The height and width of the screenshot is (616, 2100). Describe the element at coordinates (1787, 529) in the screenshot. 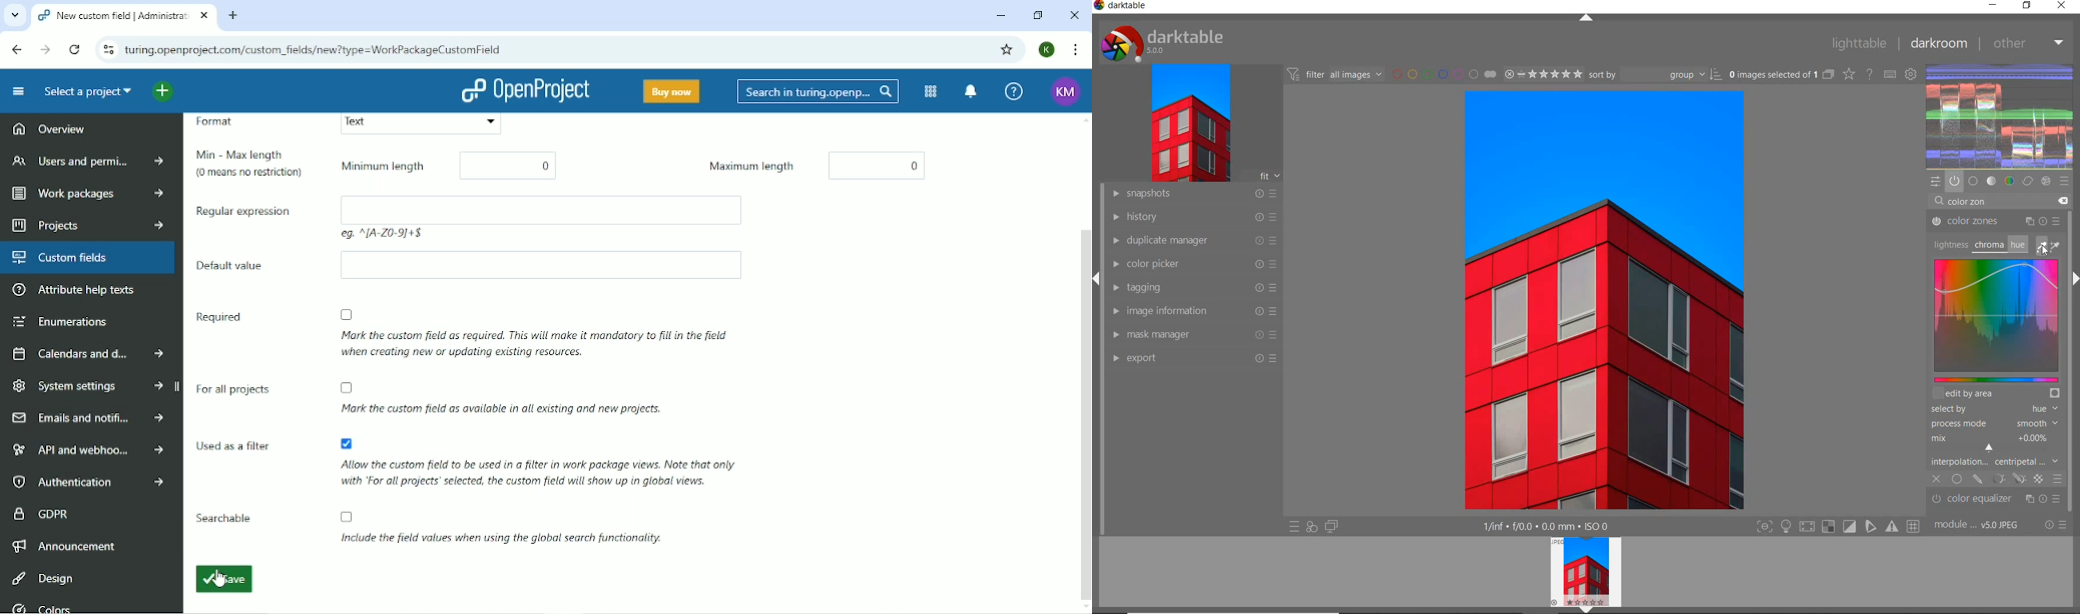

I see `highlight` at that location.